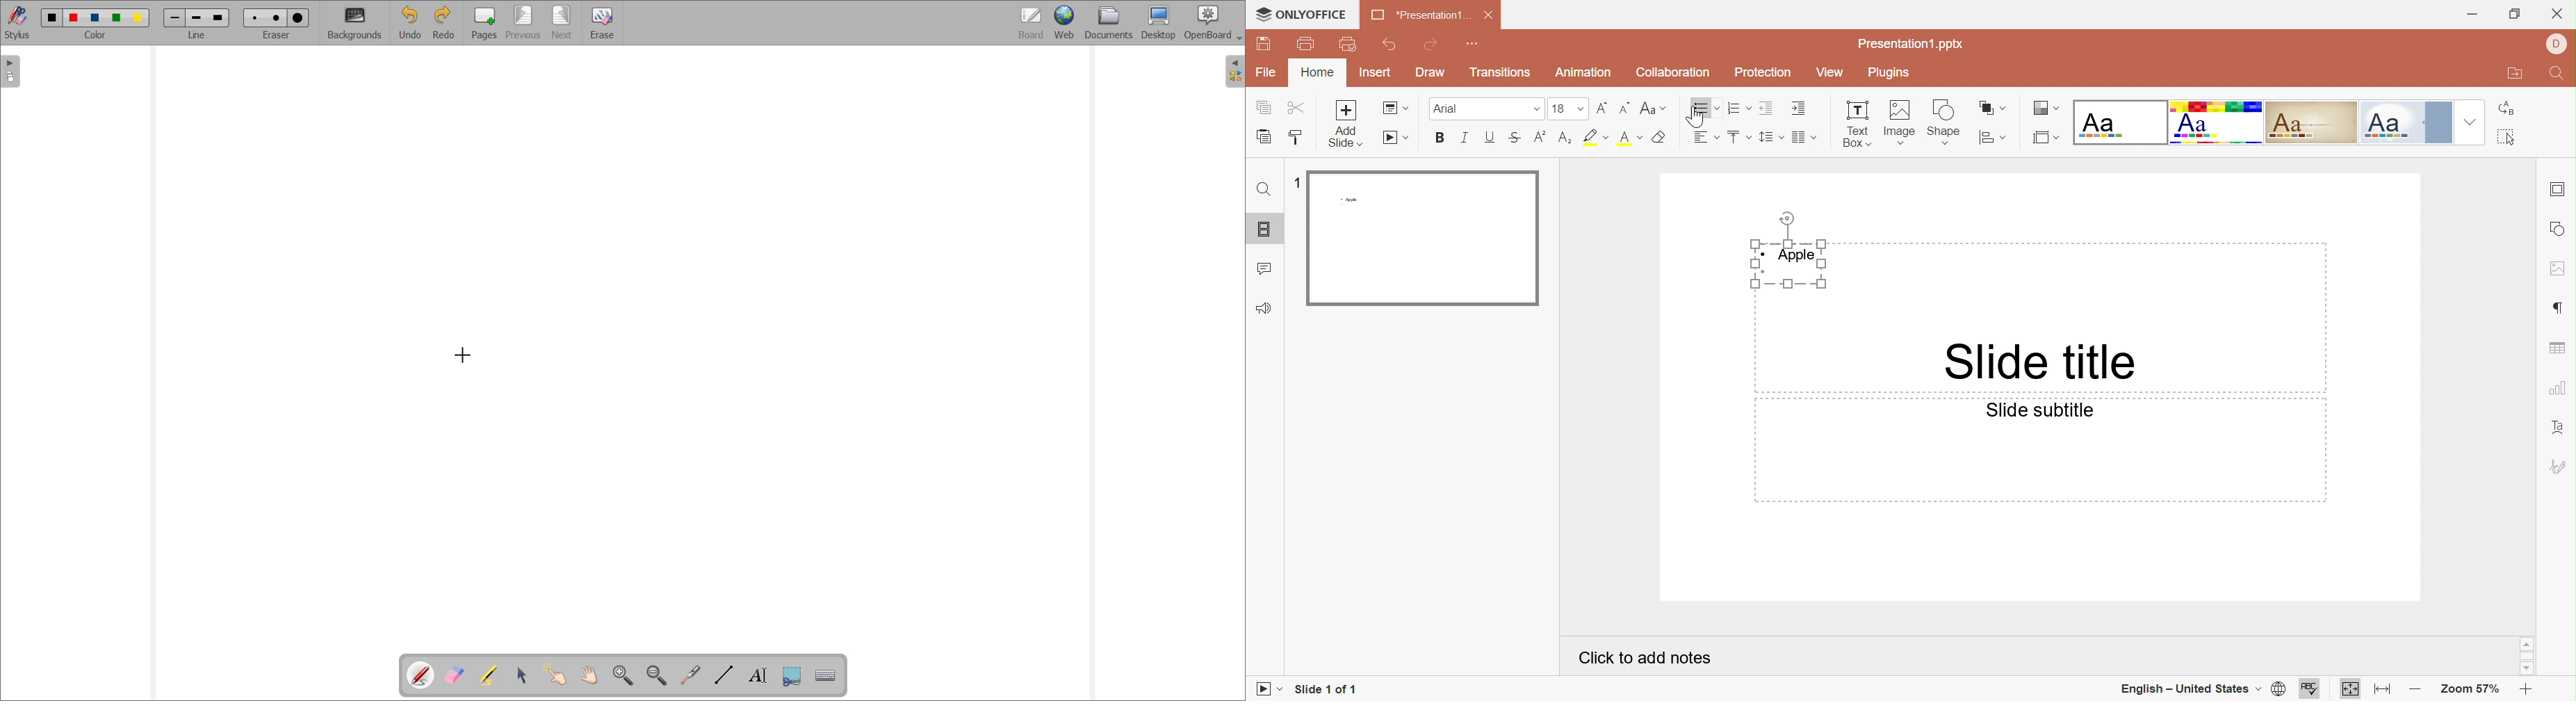  What do you see at coordinates (1396, 108) in the screenshot?
I see `Change slide layout` at bounding box center [1396, 108].